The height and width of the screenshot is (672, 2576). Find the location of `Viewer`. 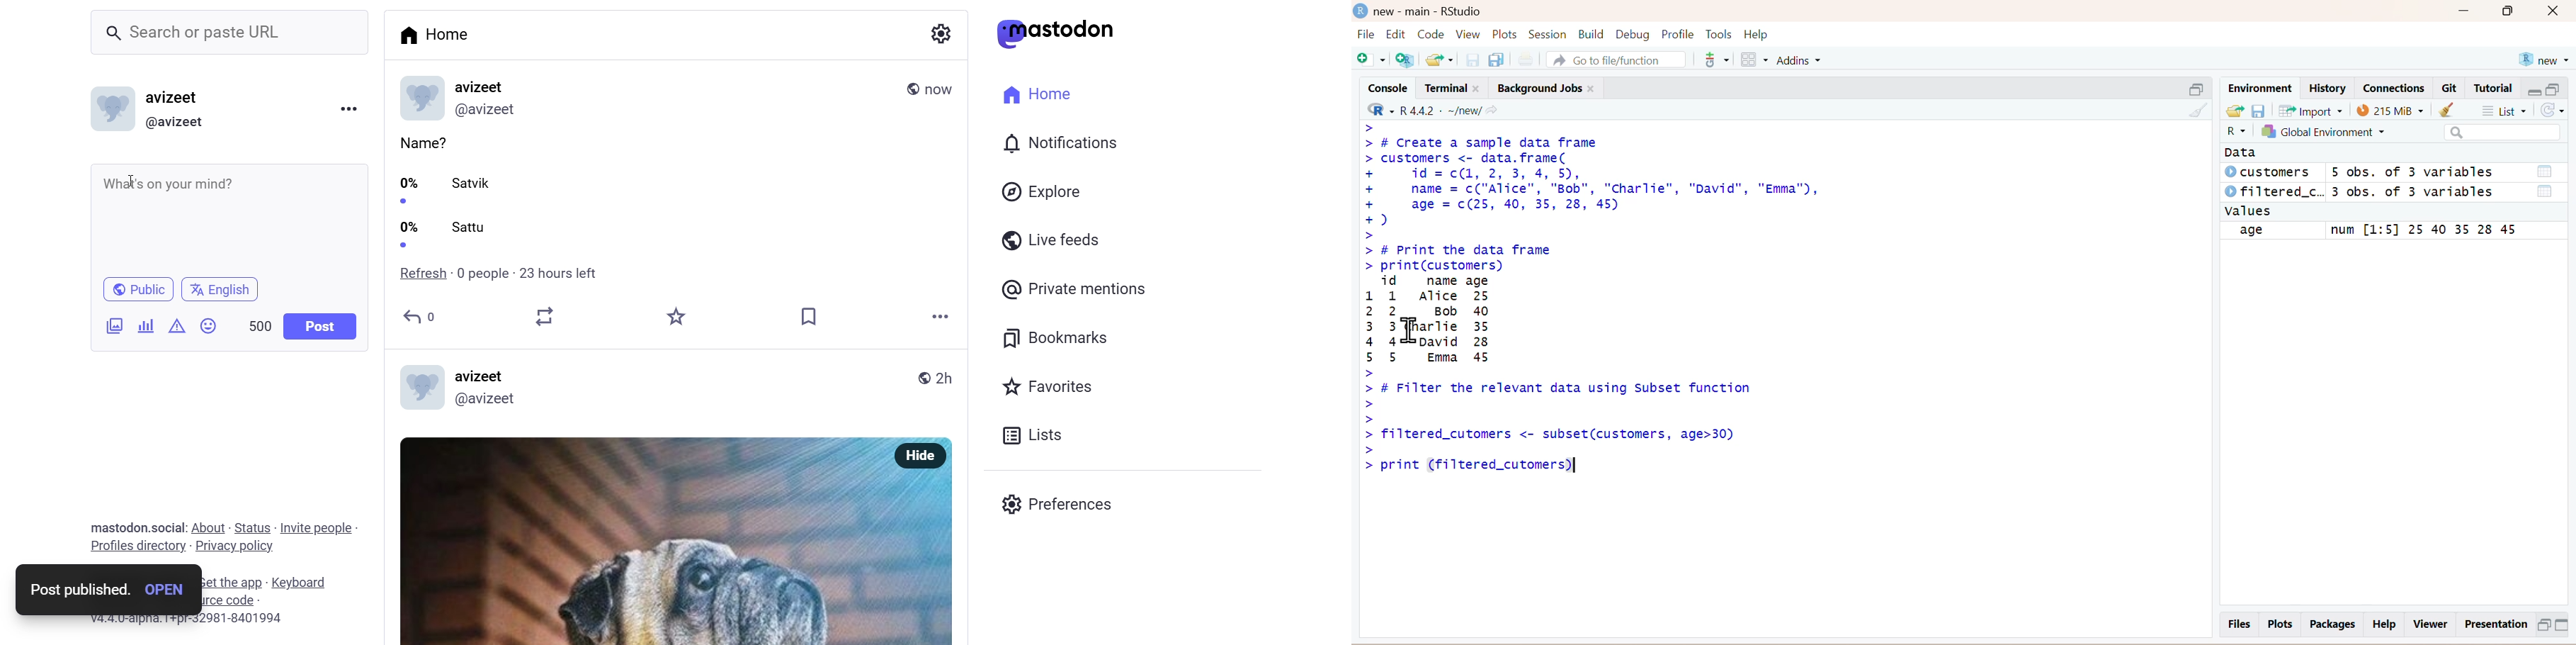

Viewer is located at coordinates (2431, 624).